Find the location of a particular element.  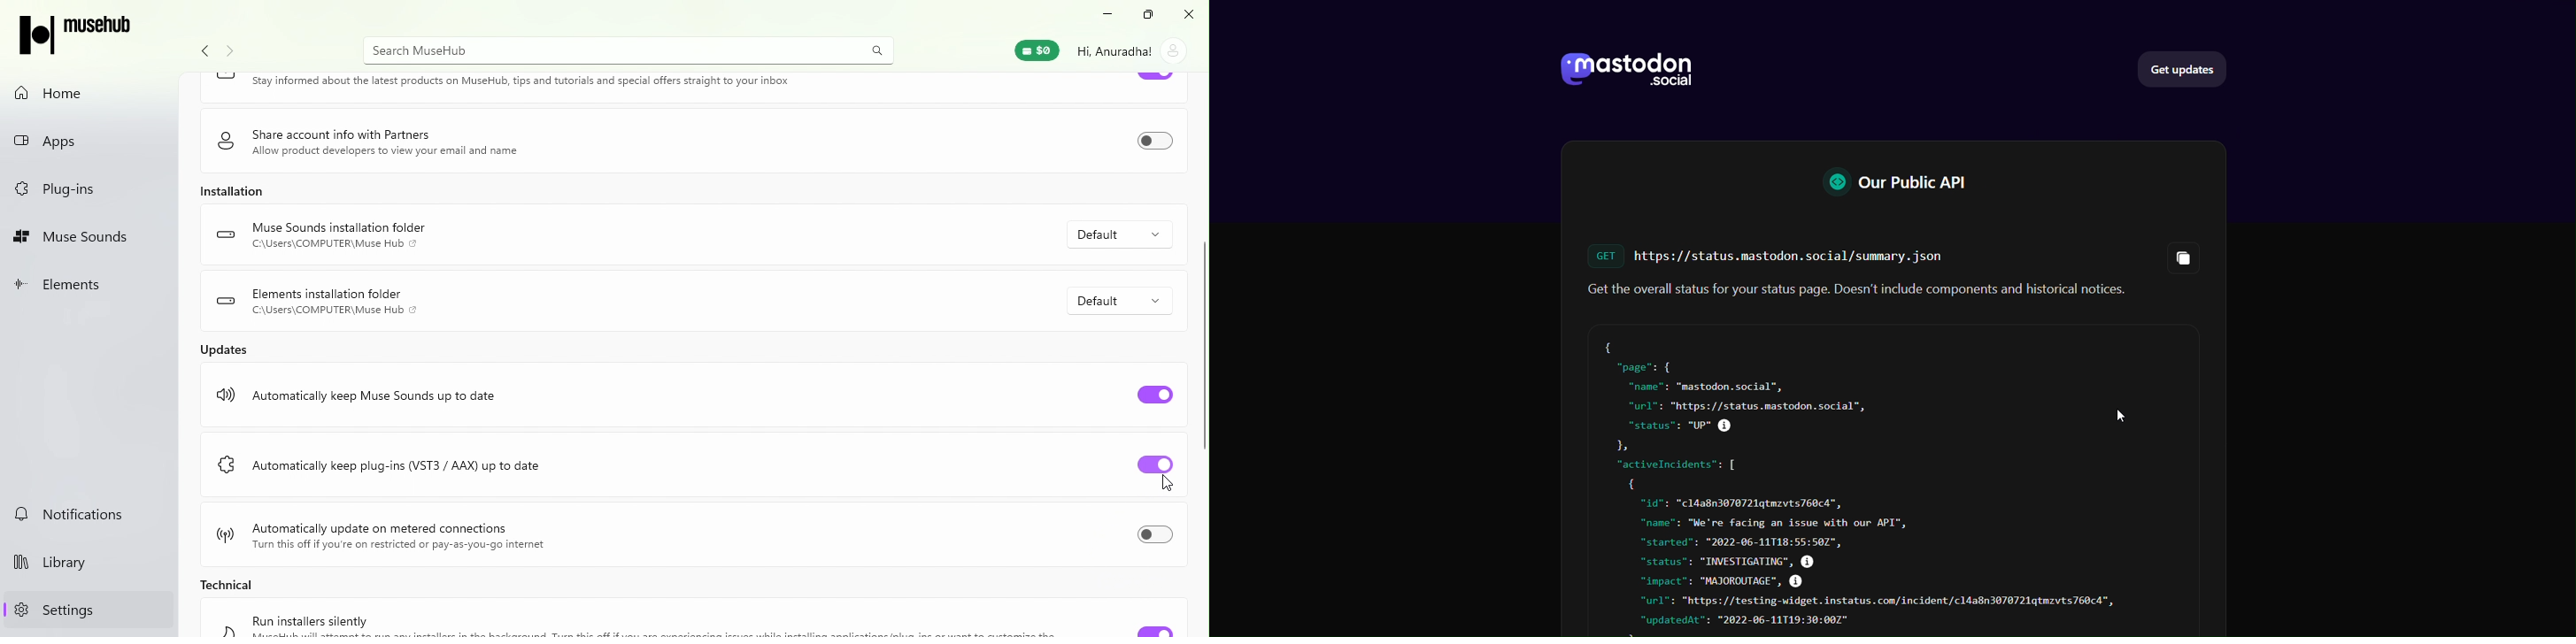

account is located at coordinates (1175, 52).